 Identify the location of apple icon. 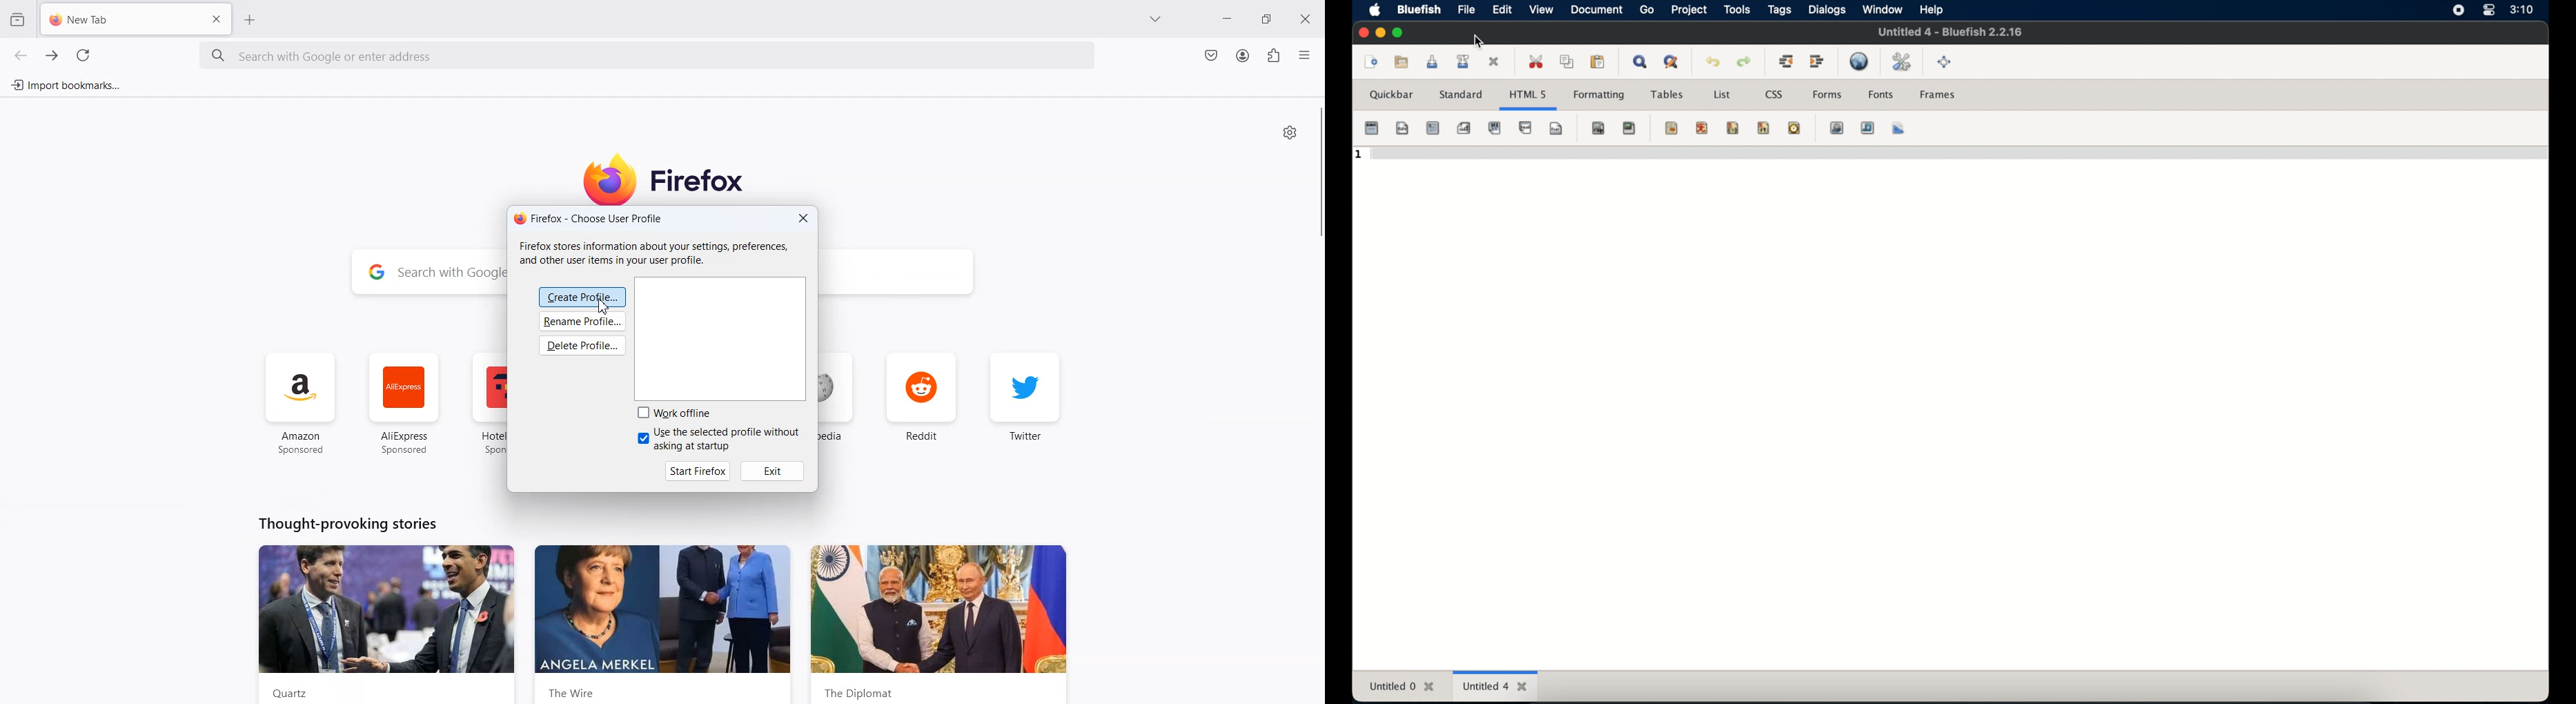
(1375, 11).